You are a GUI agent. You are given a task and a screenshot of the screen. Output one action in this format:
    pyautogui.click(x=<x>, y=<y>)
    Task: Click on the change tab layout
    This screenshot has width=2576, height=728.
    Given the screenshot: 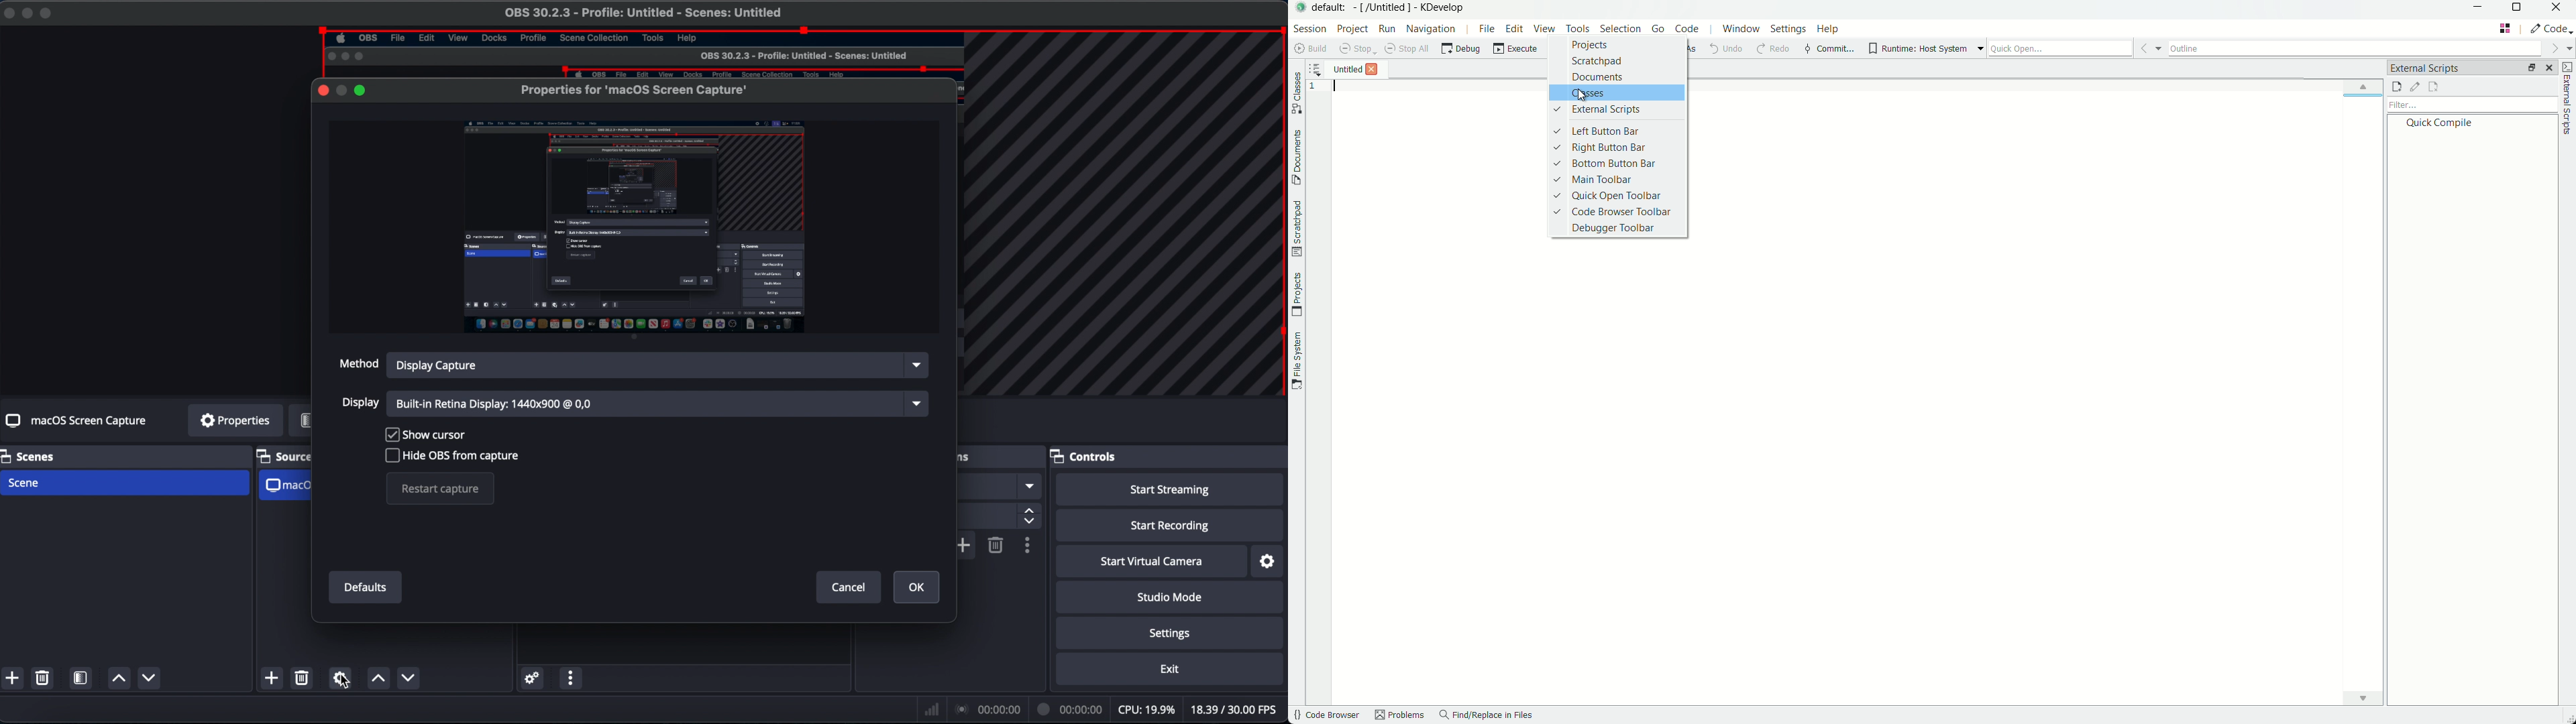 What is the action you would take?
    pyautogui.click(x=2530, y=69)
    